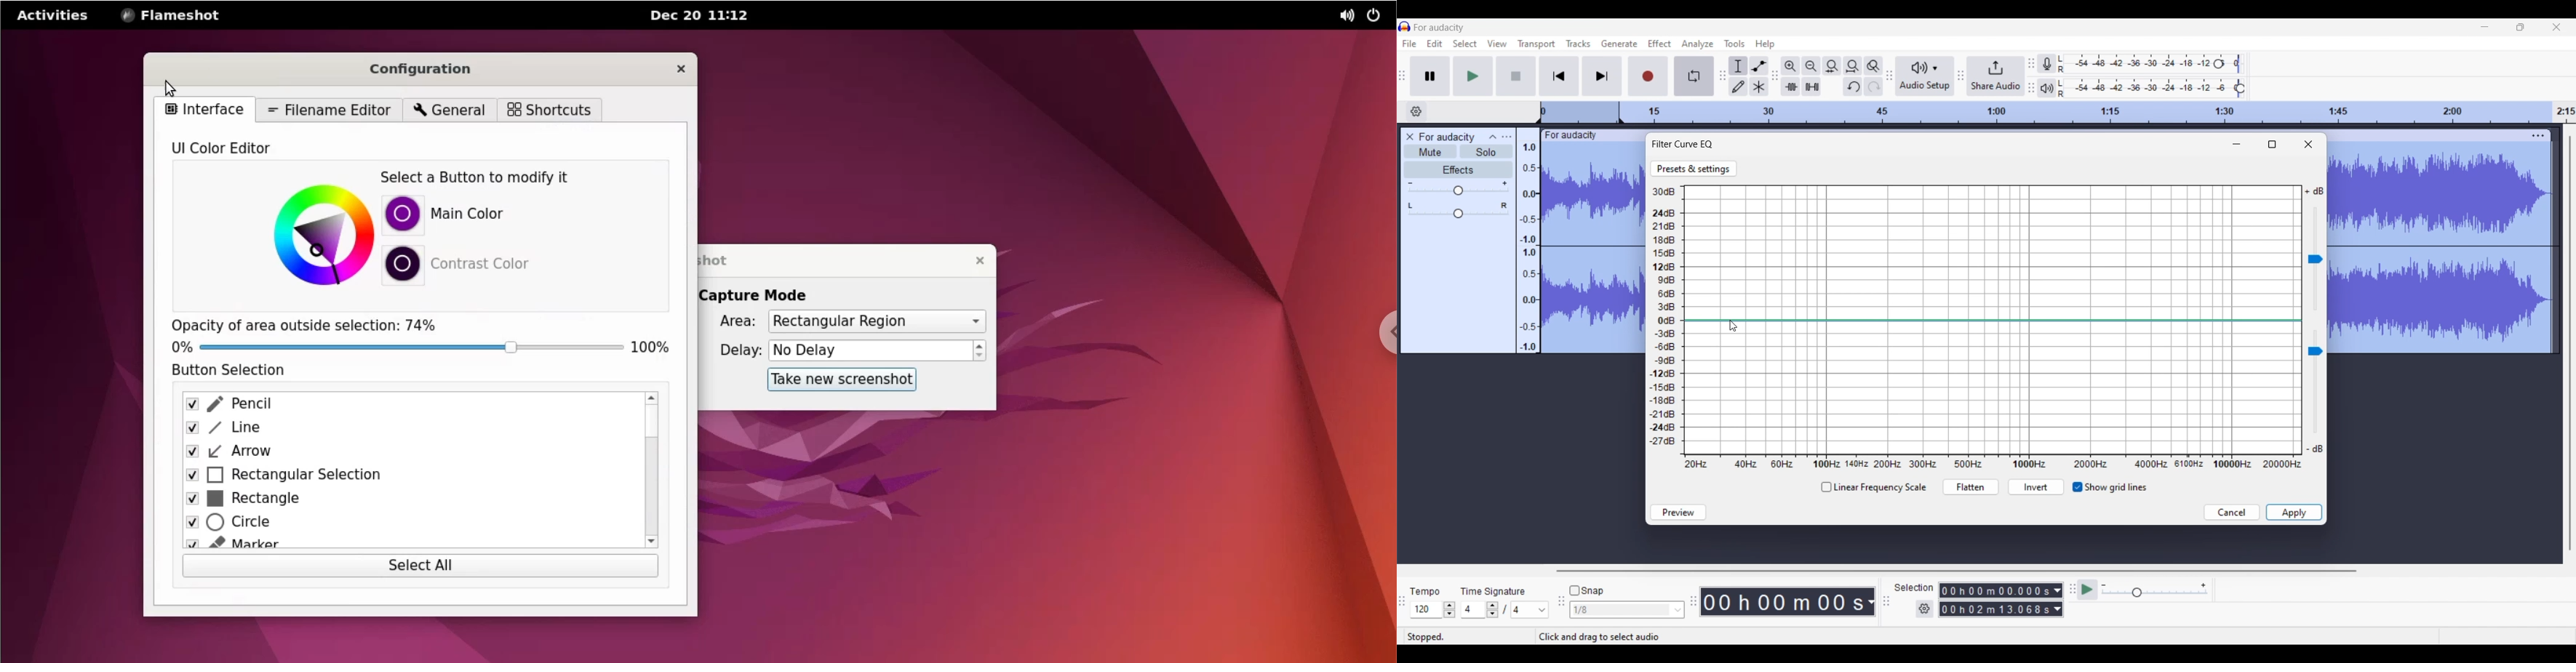 This screenshot has width=2576, height=672. I want to click on activities, so click(53, 17).